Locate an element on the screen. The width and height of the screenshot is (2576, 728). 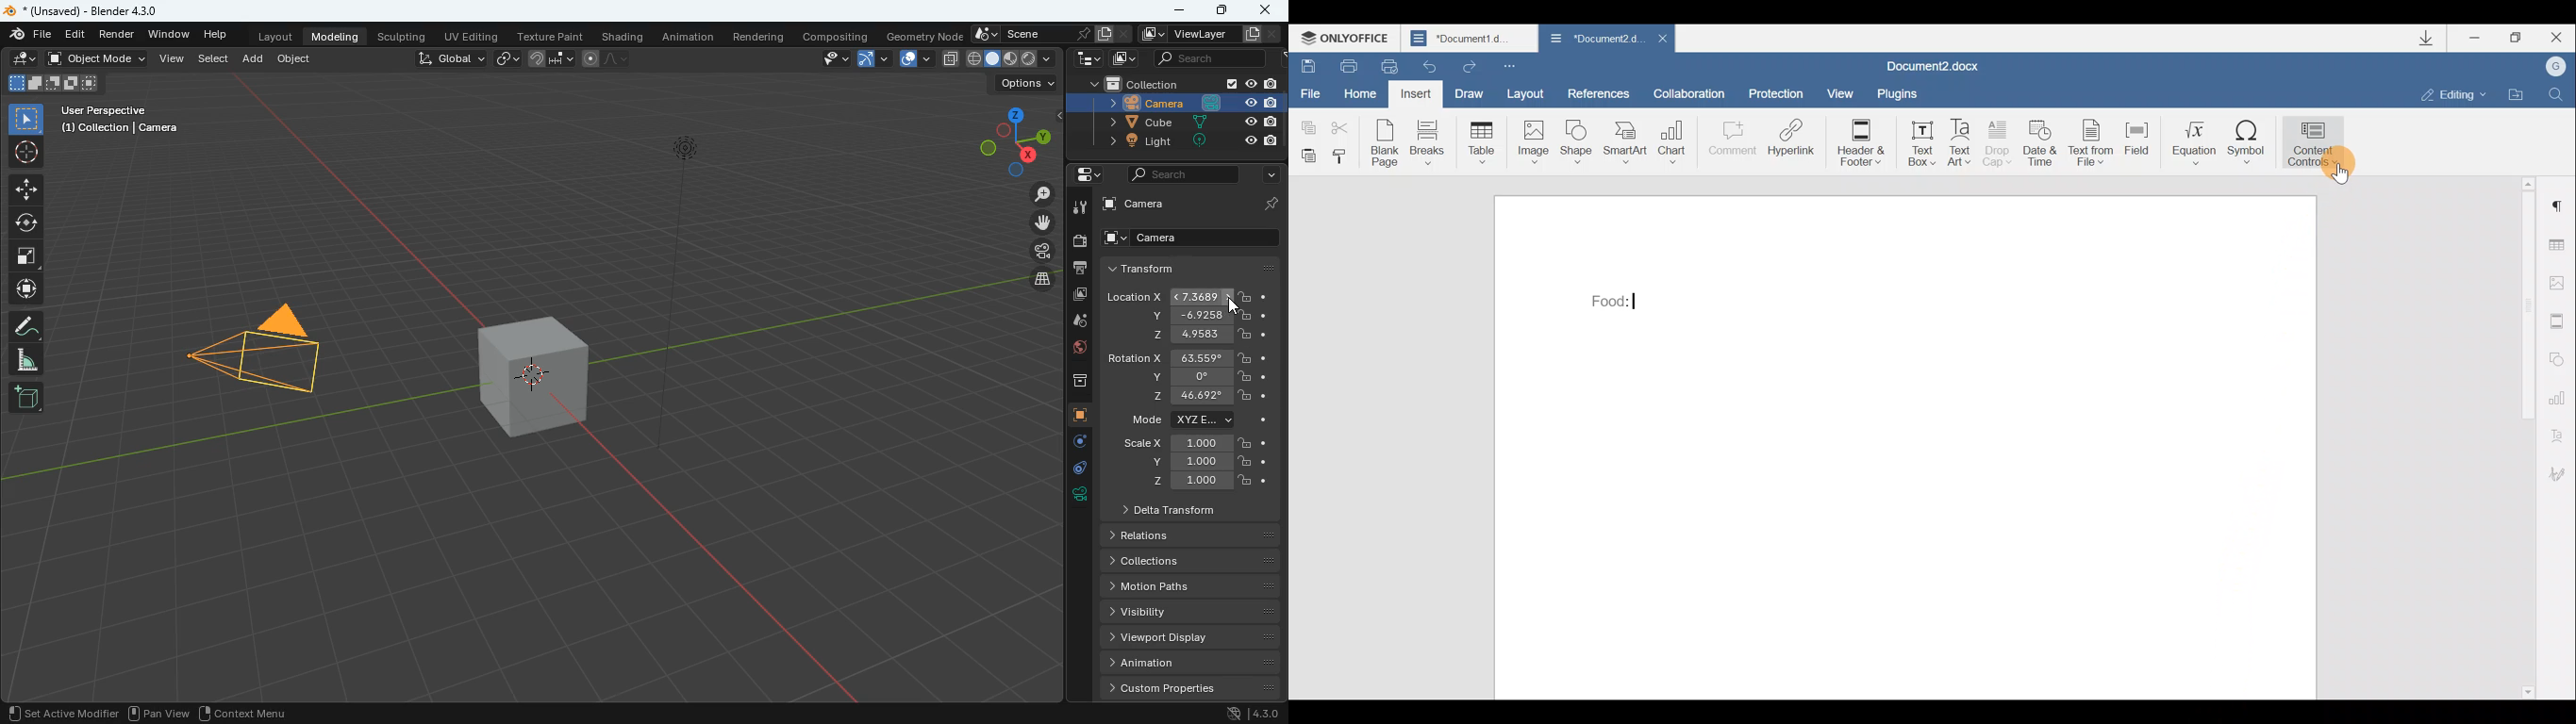
Insert is located at coordinates (1417, 97).